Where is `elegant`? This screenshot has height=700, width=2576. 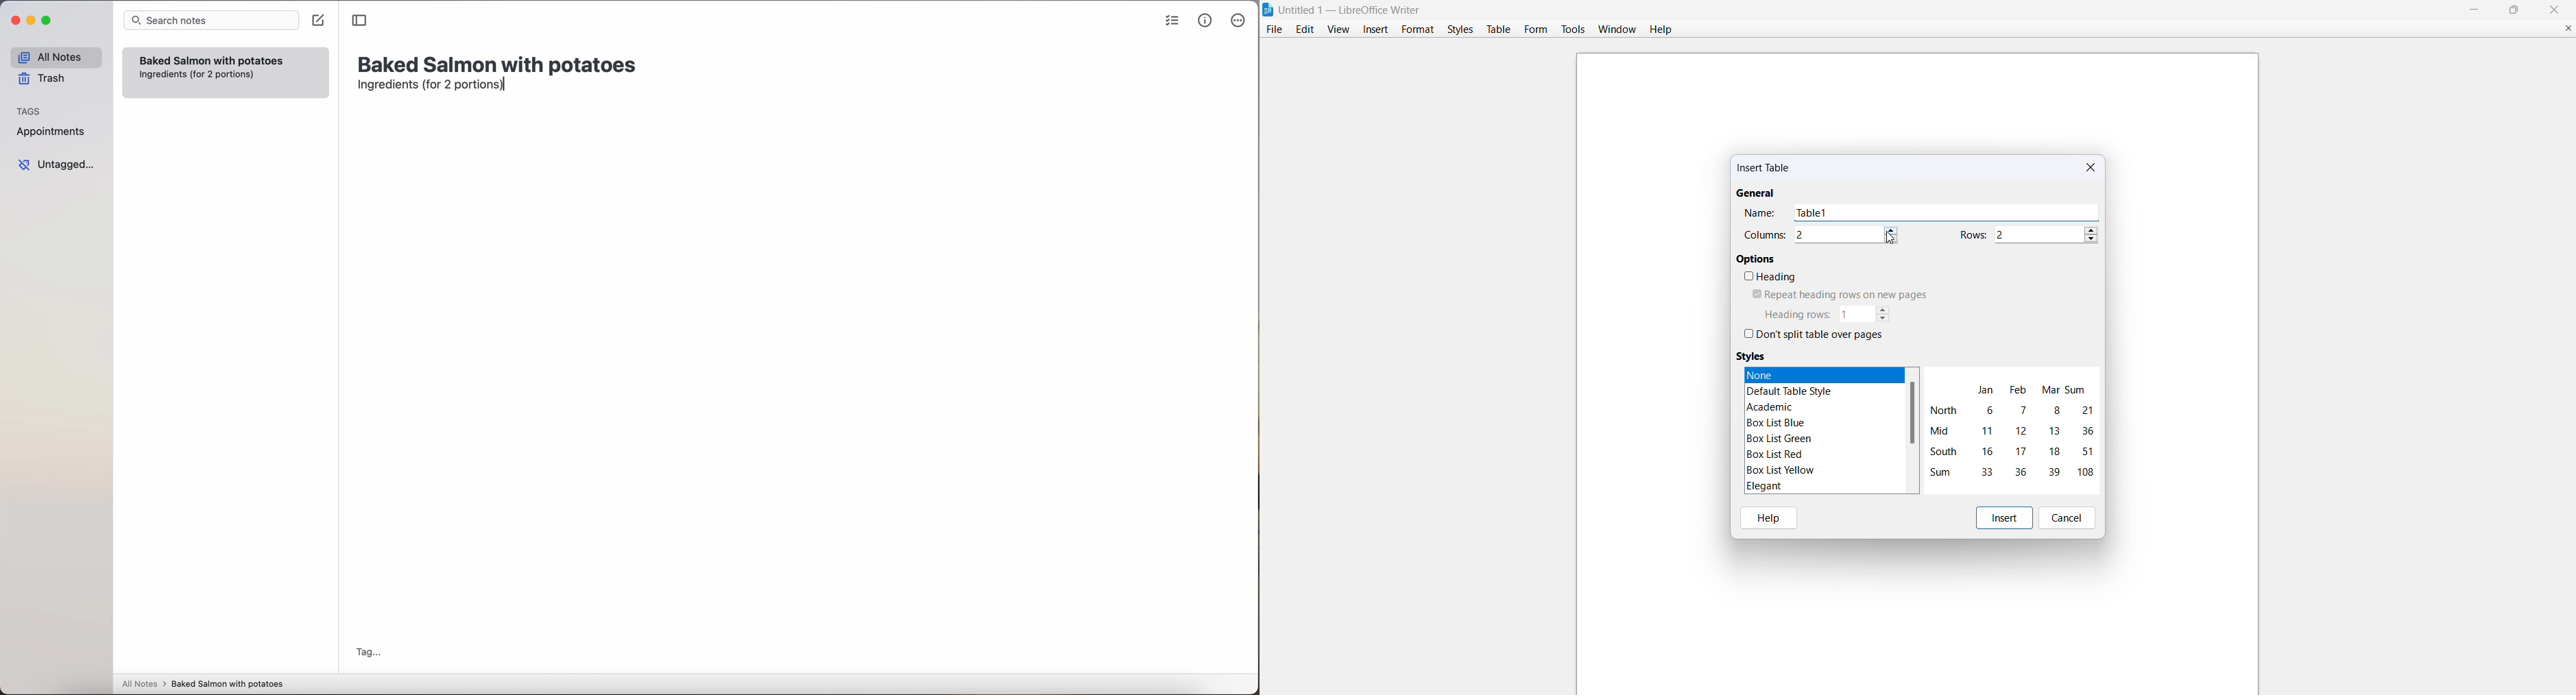 elegant is located at coordinates (1763, 486).